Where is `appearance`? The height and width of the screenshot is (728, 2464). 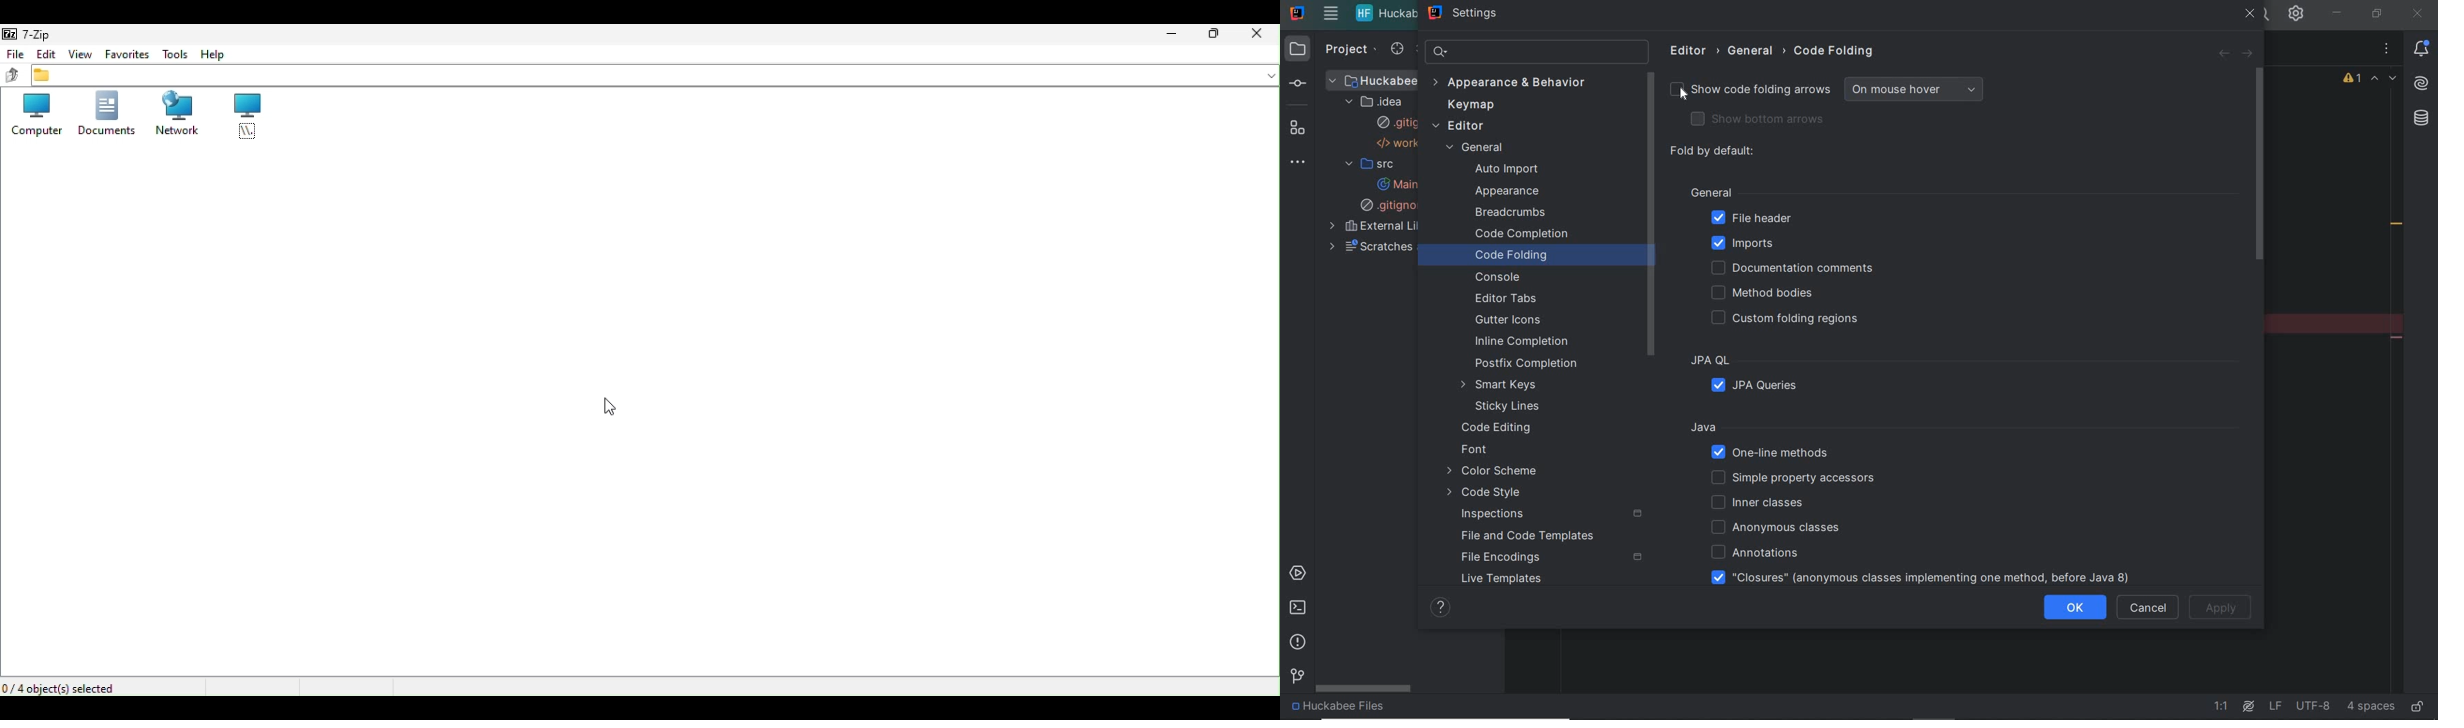 appearance is located at coordinates (1512, 191).